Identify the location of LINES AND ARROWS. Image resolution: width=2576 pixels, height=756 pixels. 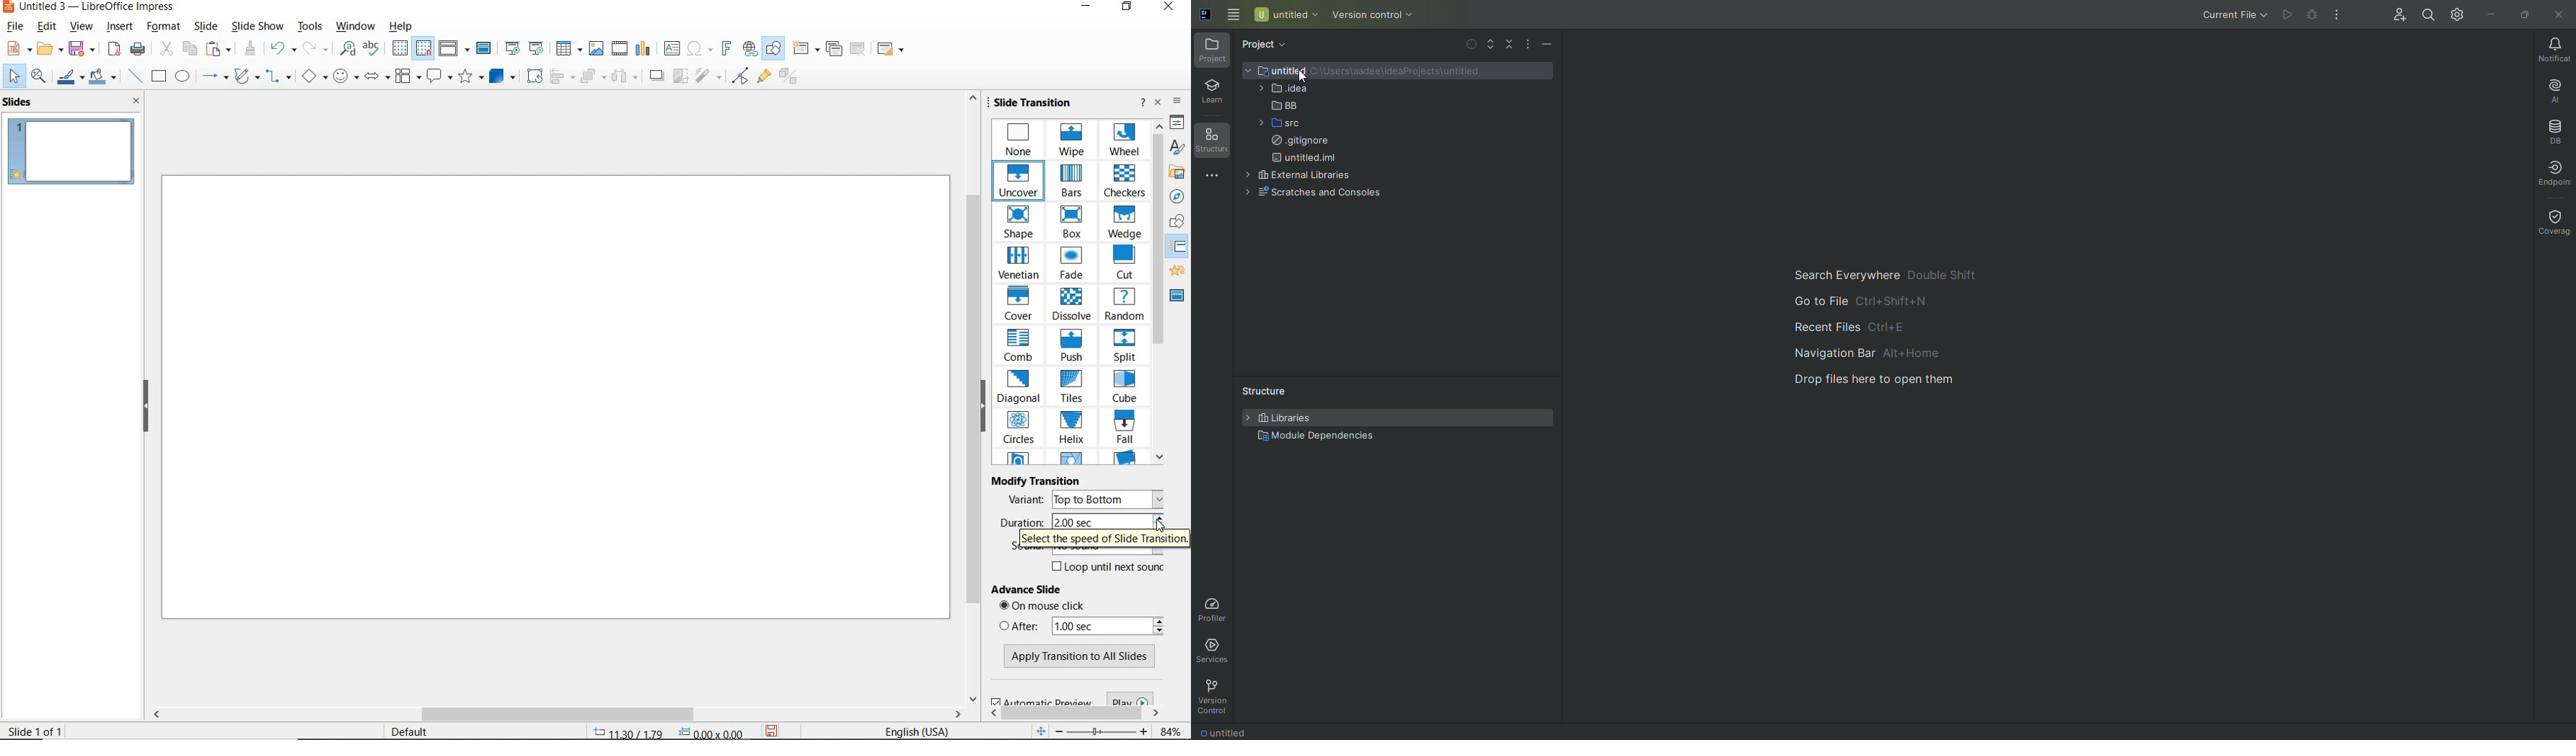
(213, 77).